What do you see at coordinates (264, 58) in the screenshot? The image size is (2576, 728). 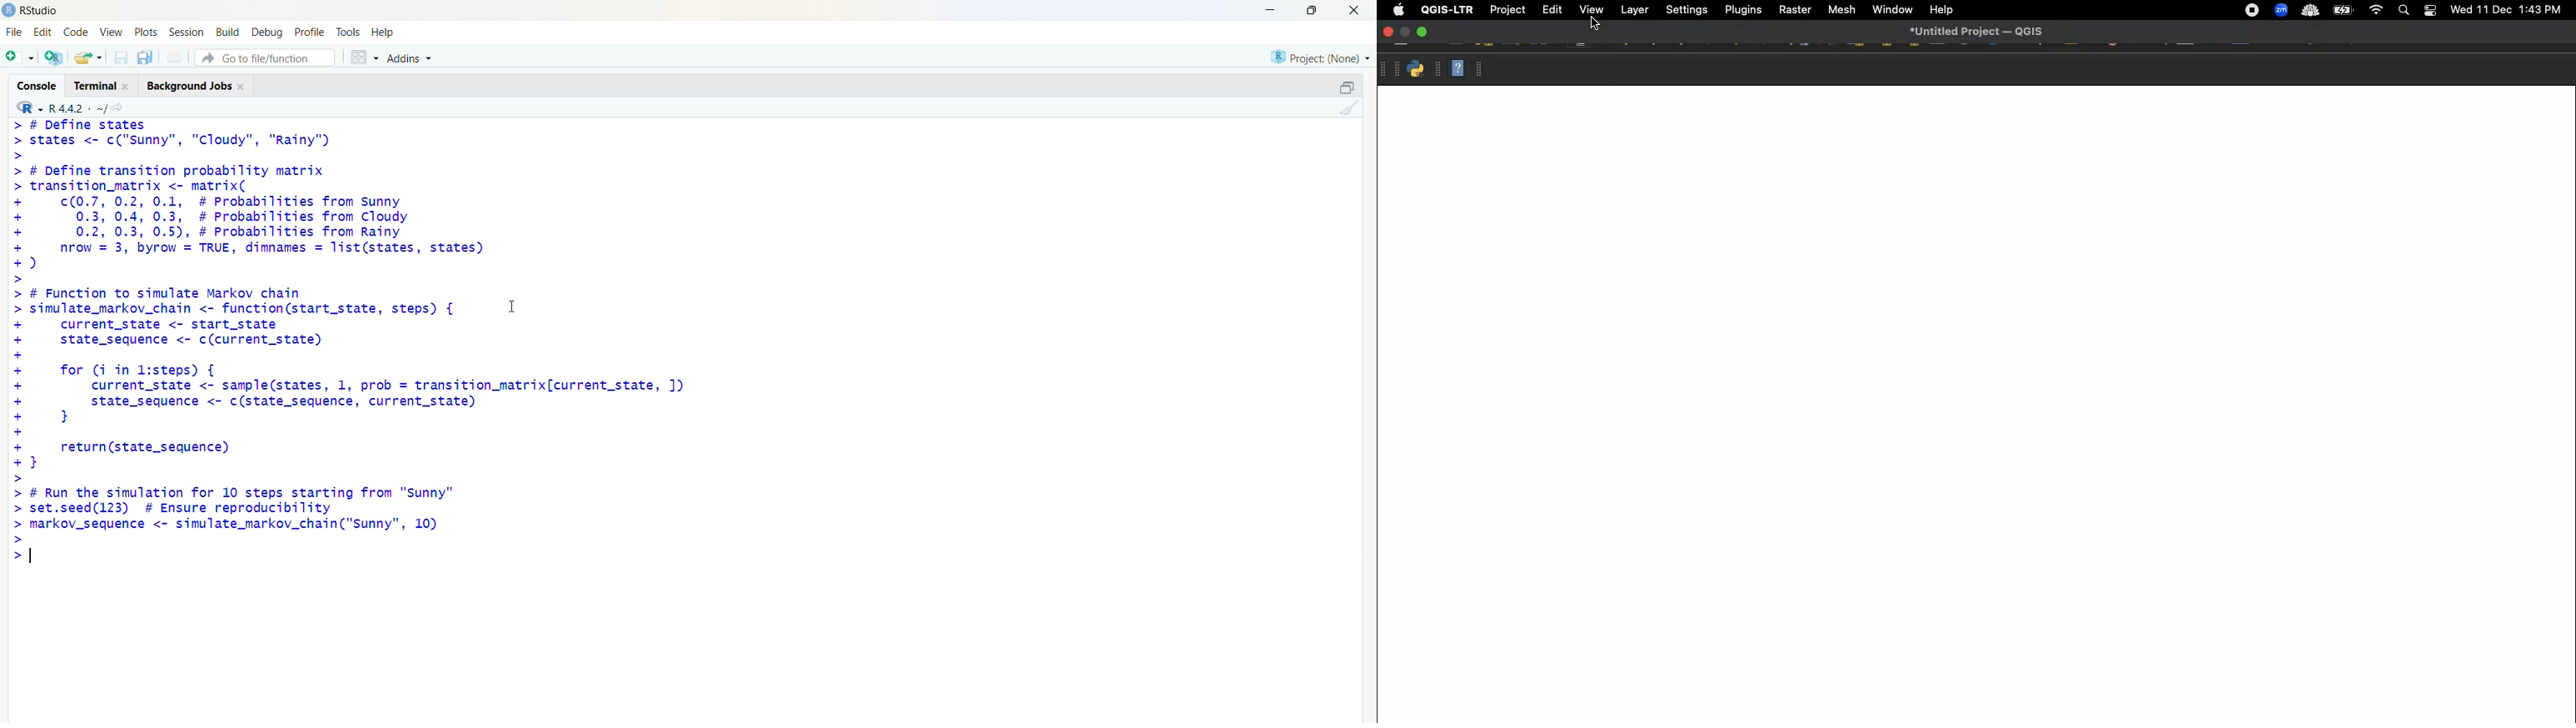 I see `go to file/function` at bounding box center [264, 58].